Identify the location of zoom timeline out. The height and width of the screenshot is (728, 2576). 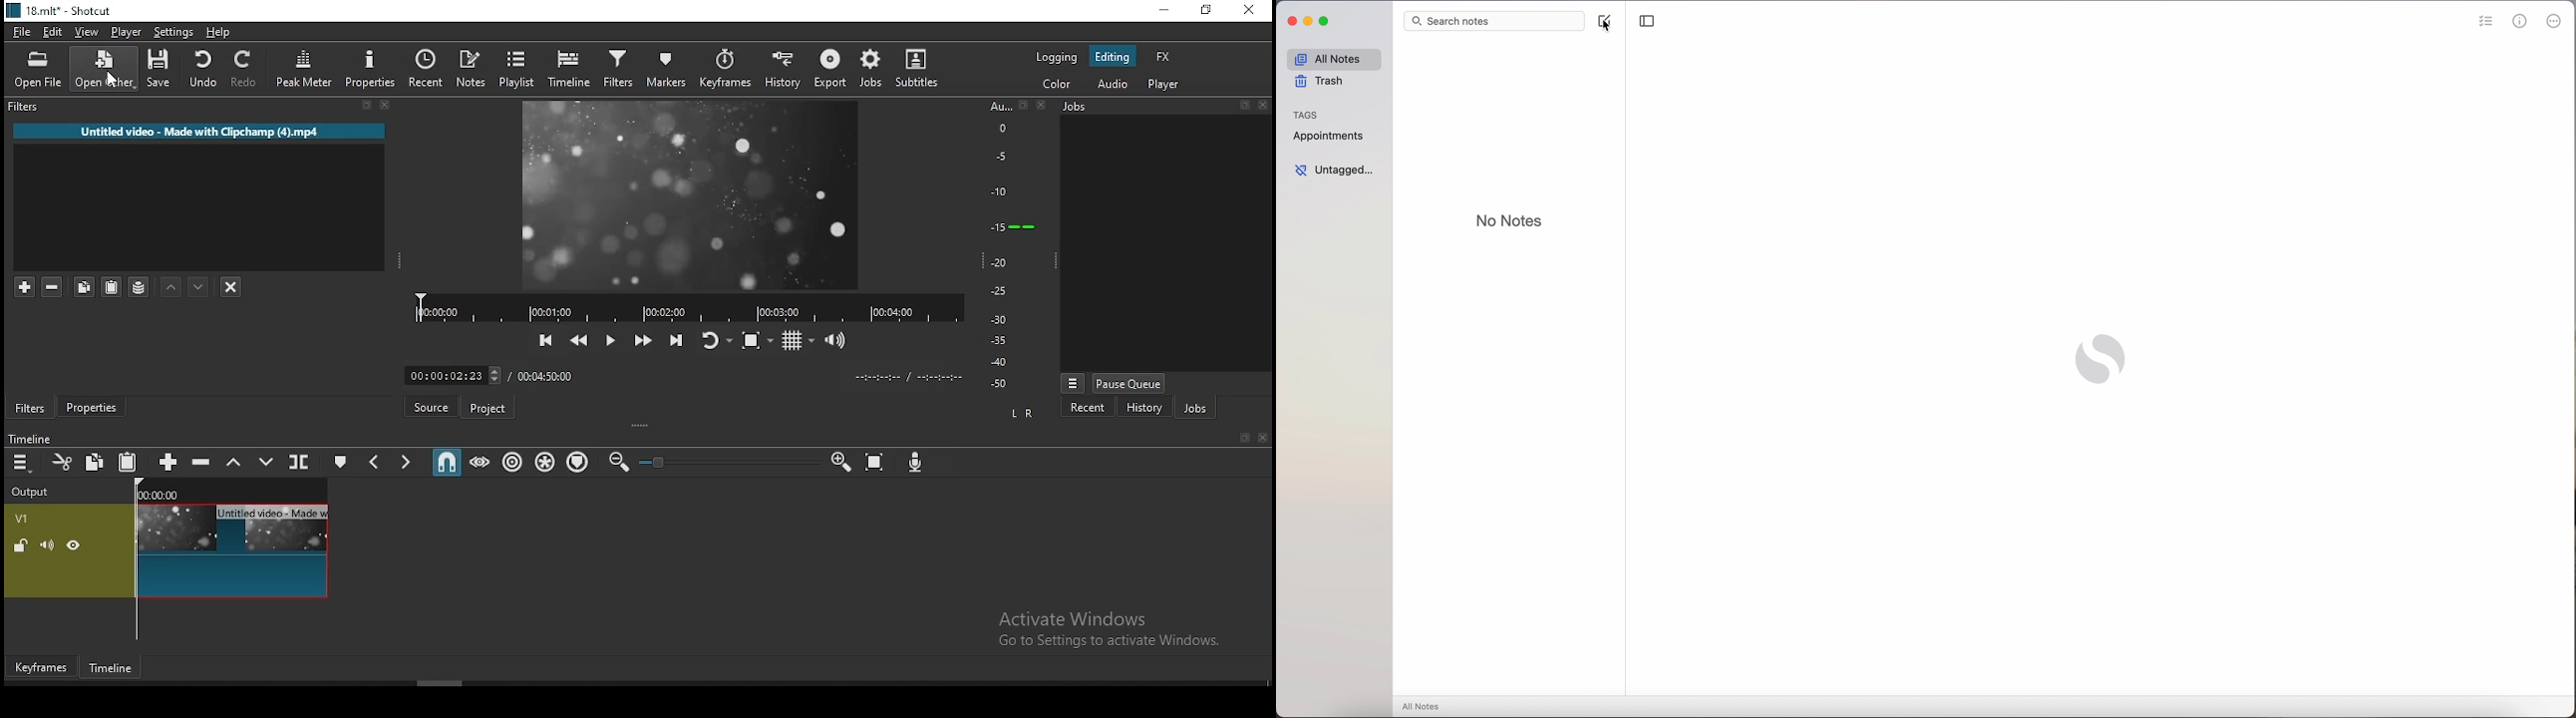
(619, 463).